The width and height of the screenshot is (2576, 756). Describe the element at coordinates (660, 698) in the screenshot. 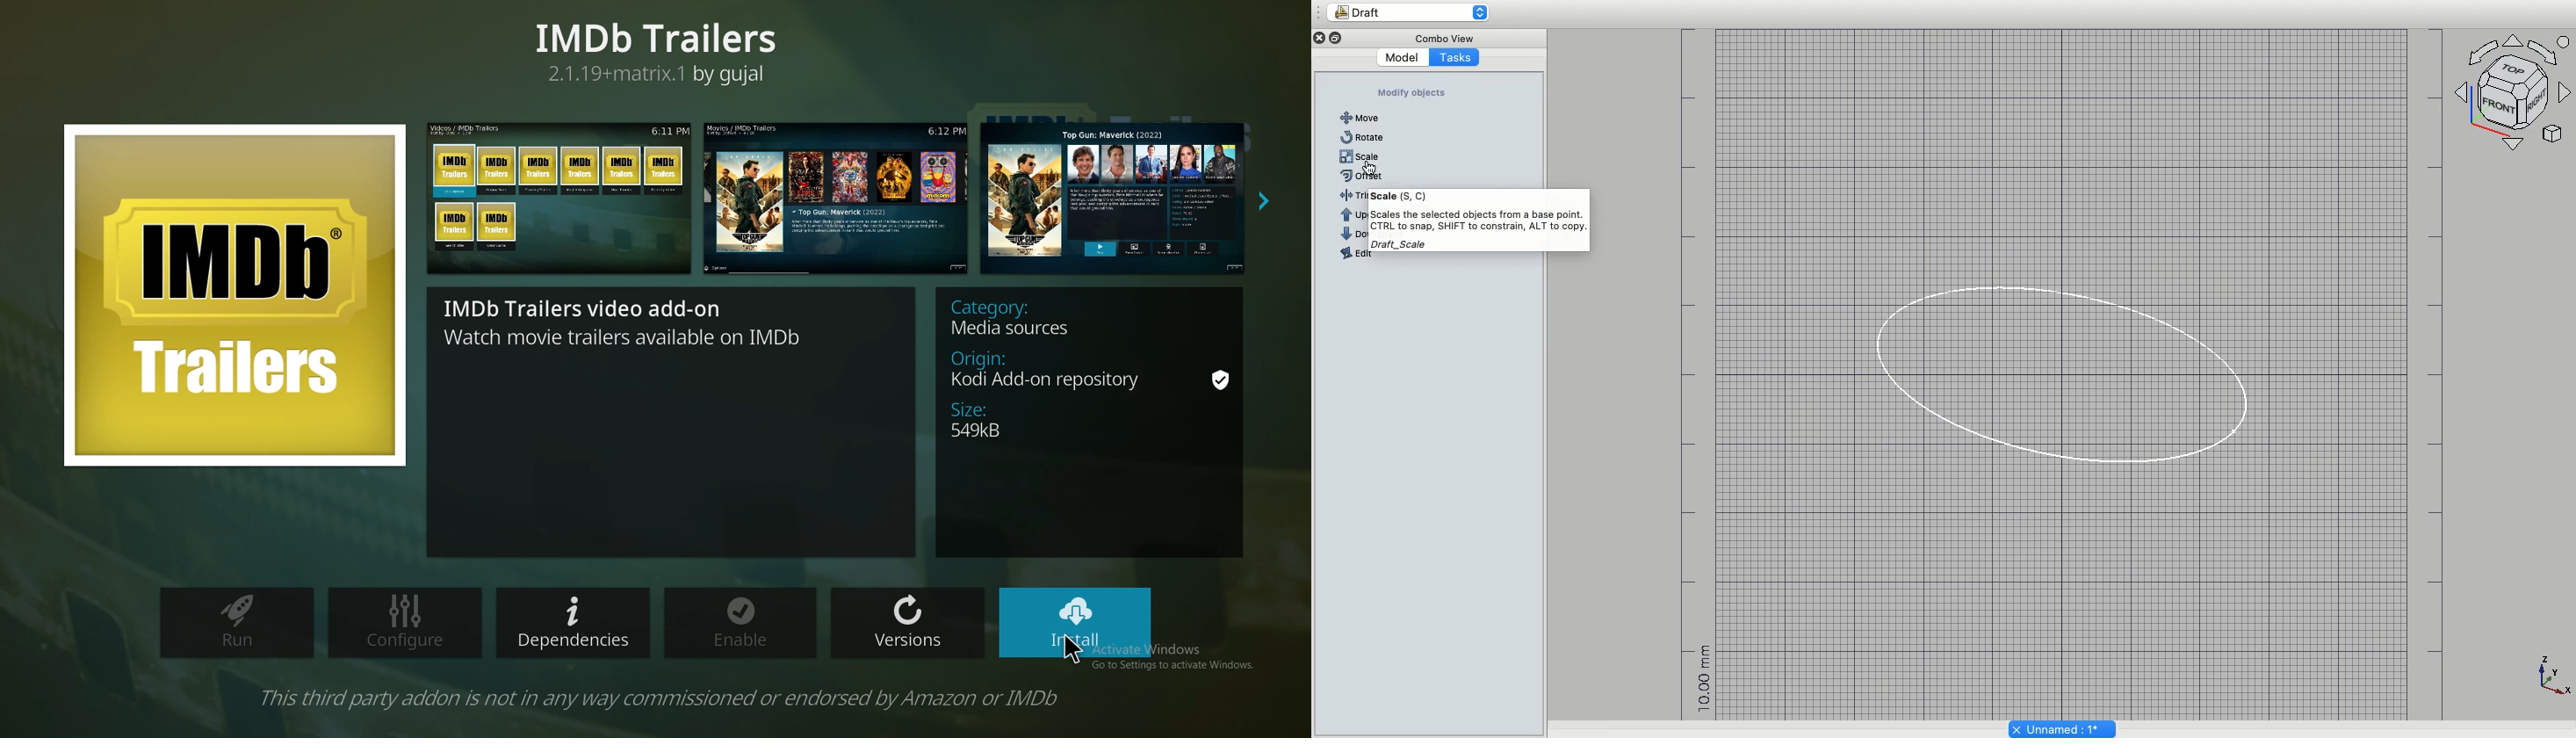

I see `info` at that location.